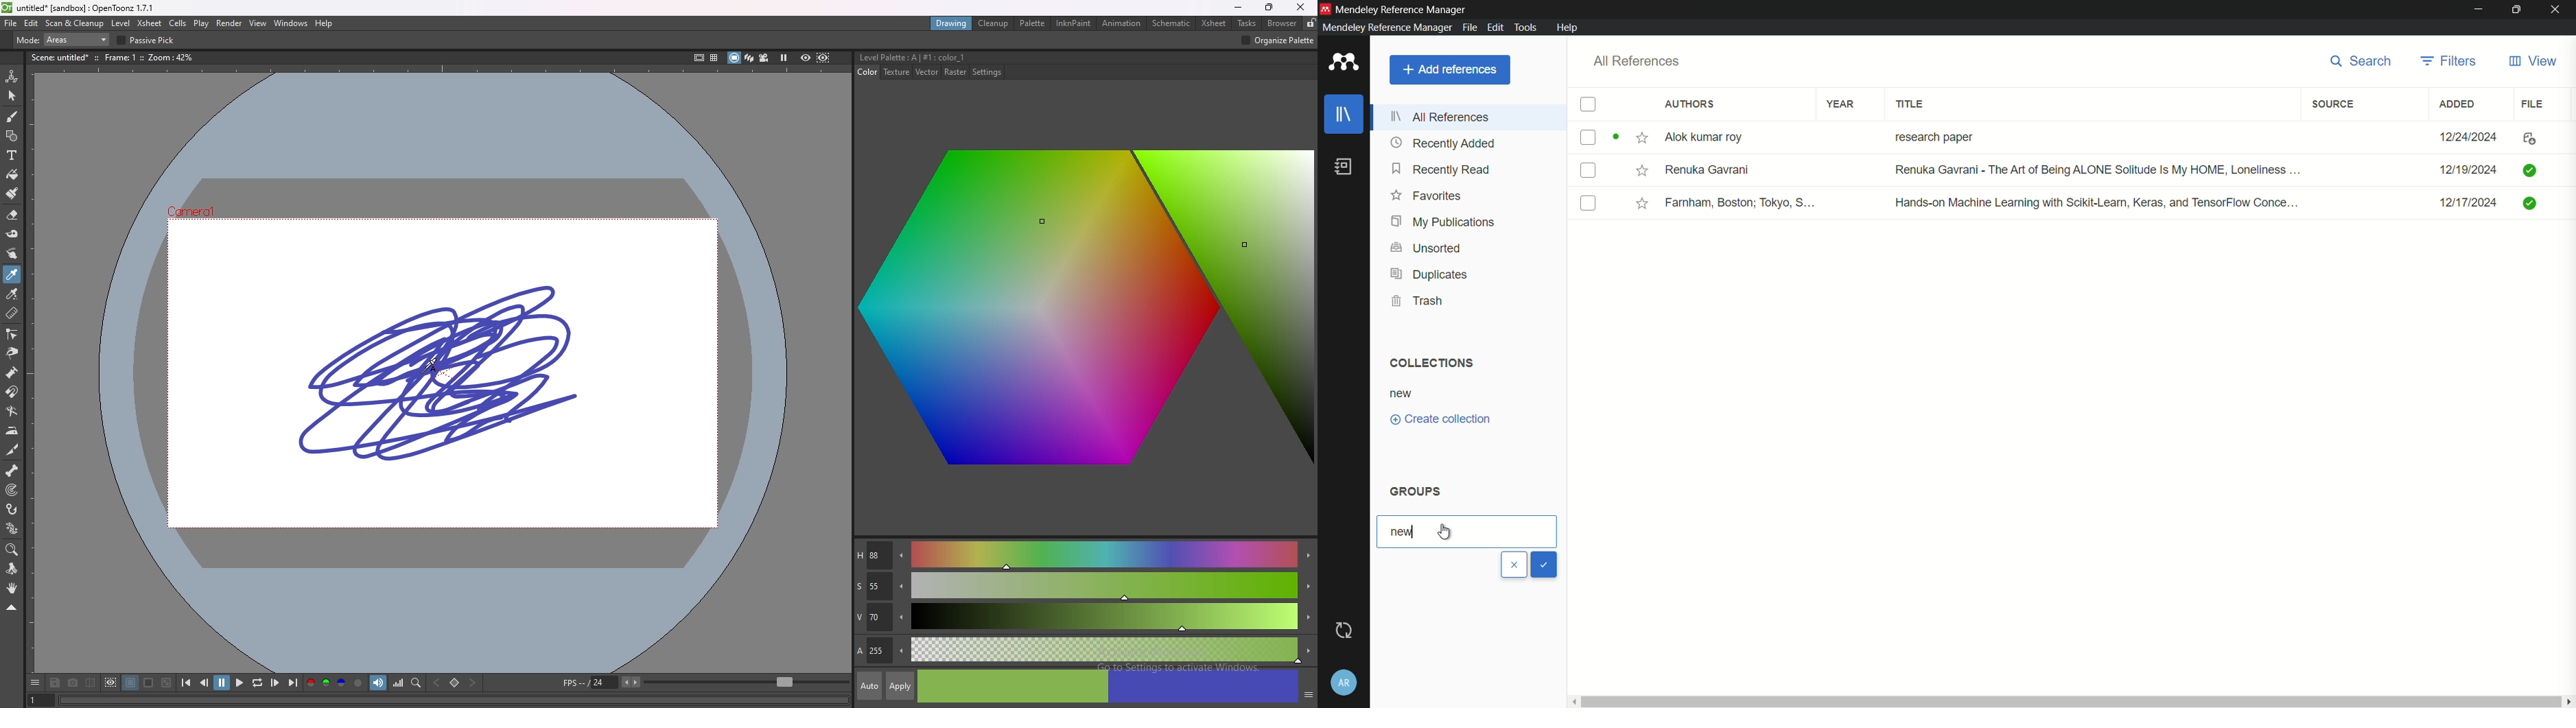 The width and height of the screenshot is (2576, 728). Describe the element at coordinates (1344, 167) in the screenshot. I see `book` at that location.